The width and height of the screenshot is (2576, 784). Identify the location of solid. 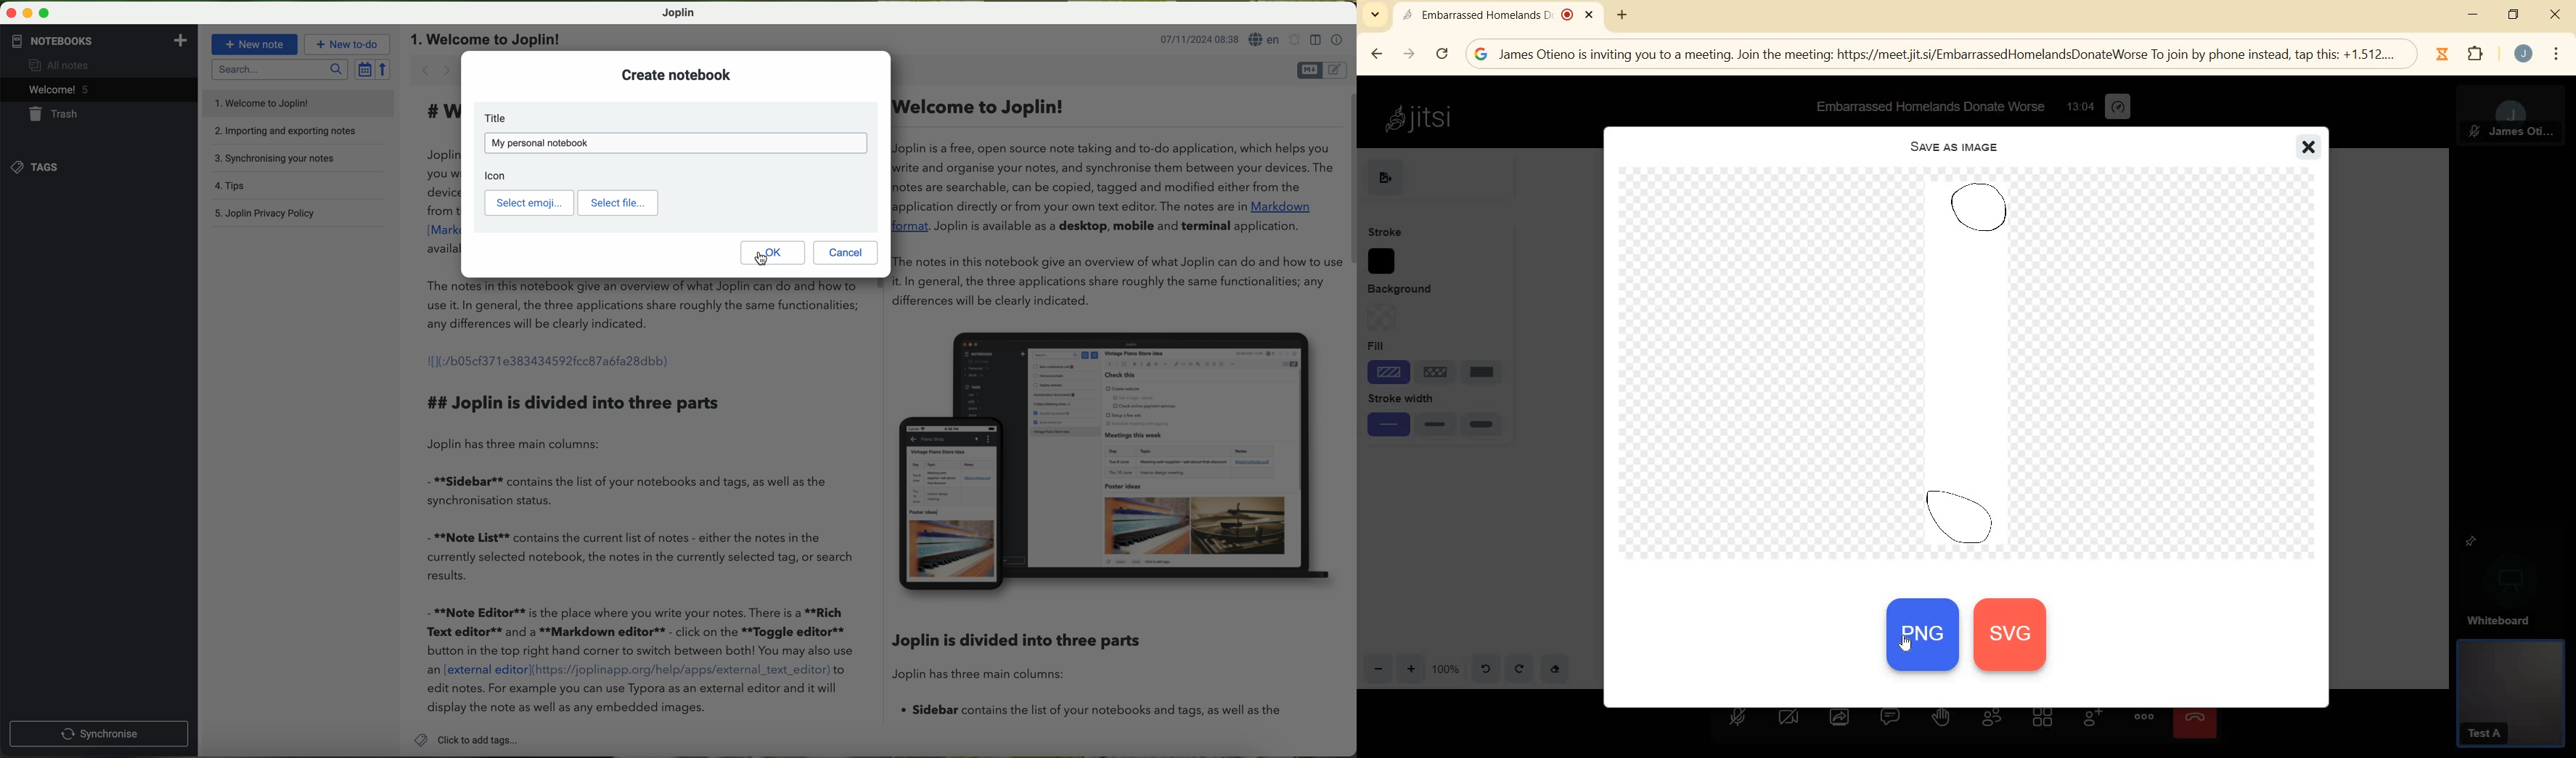
(1484, 372).